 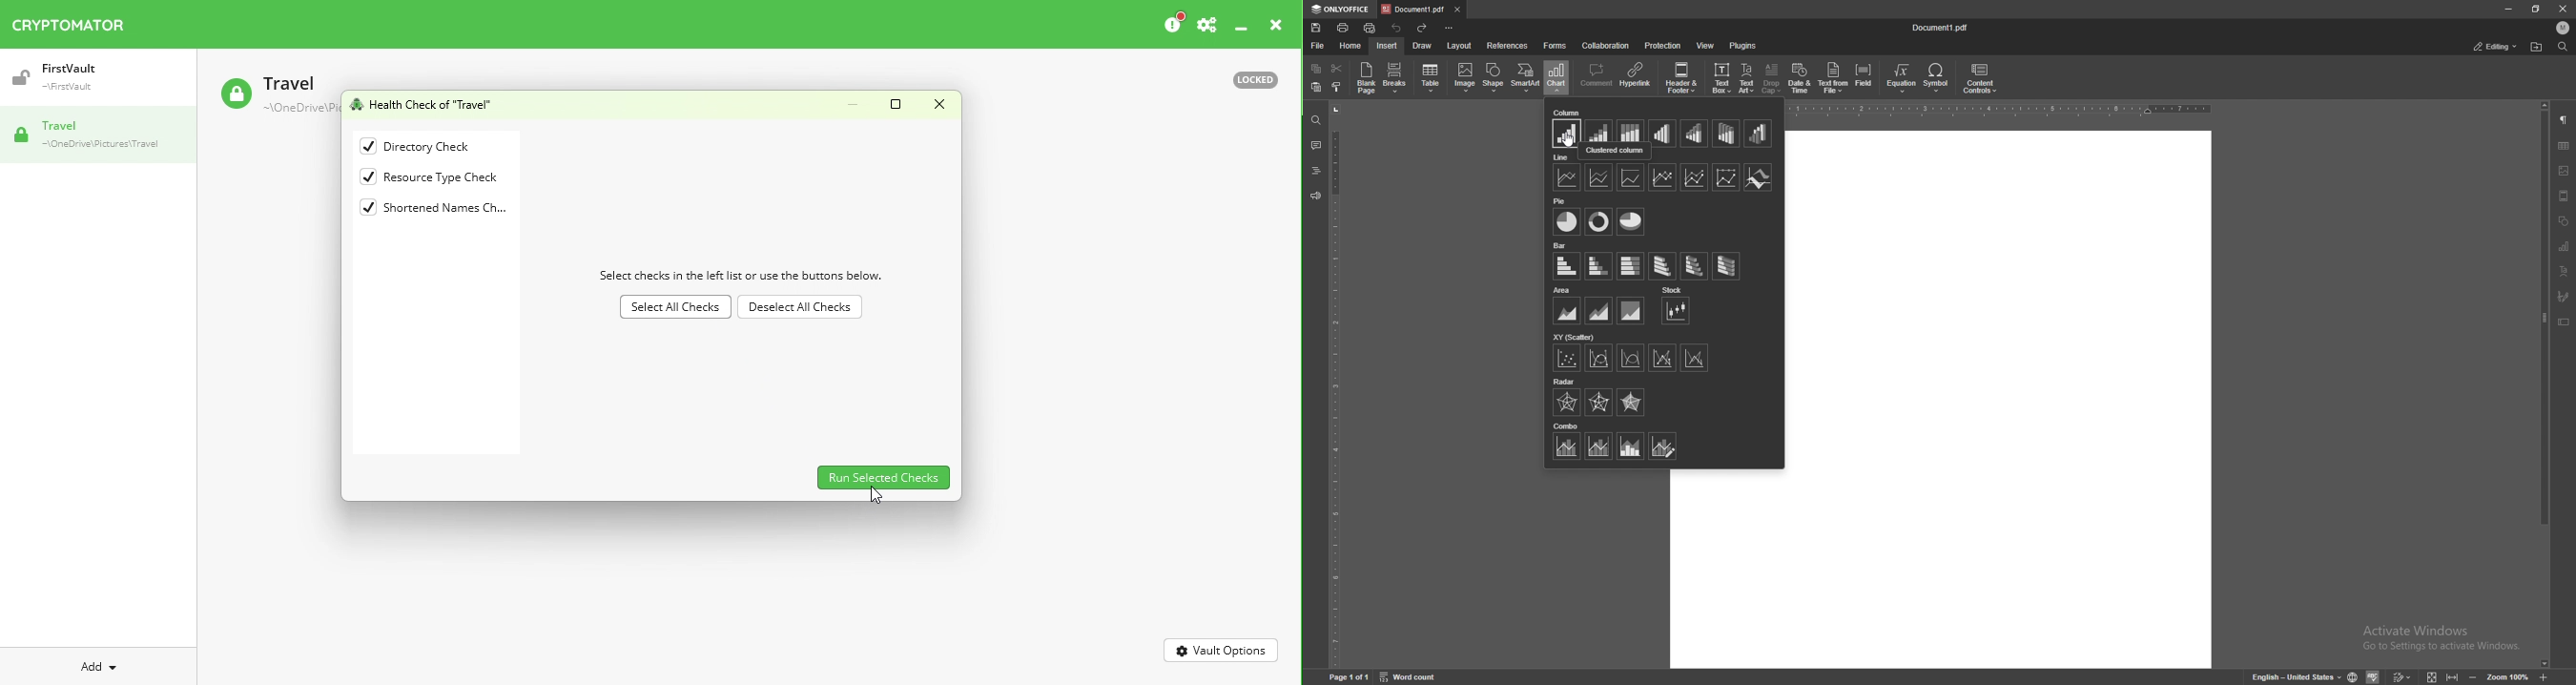 What do you see at coordinates (1566, 447) in the screenshot?
I see `clustered column line` at bounding box center [1566, 447].